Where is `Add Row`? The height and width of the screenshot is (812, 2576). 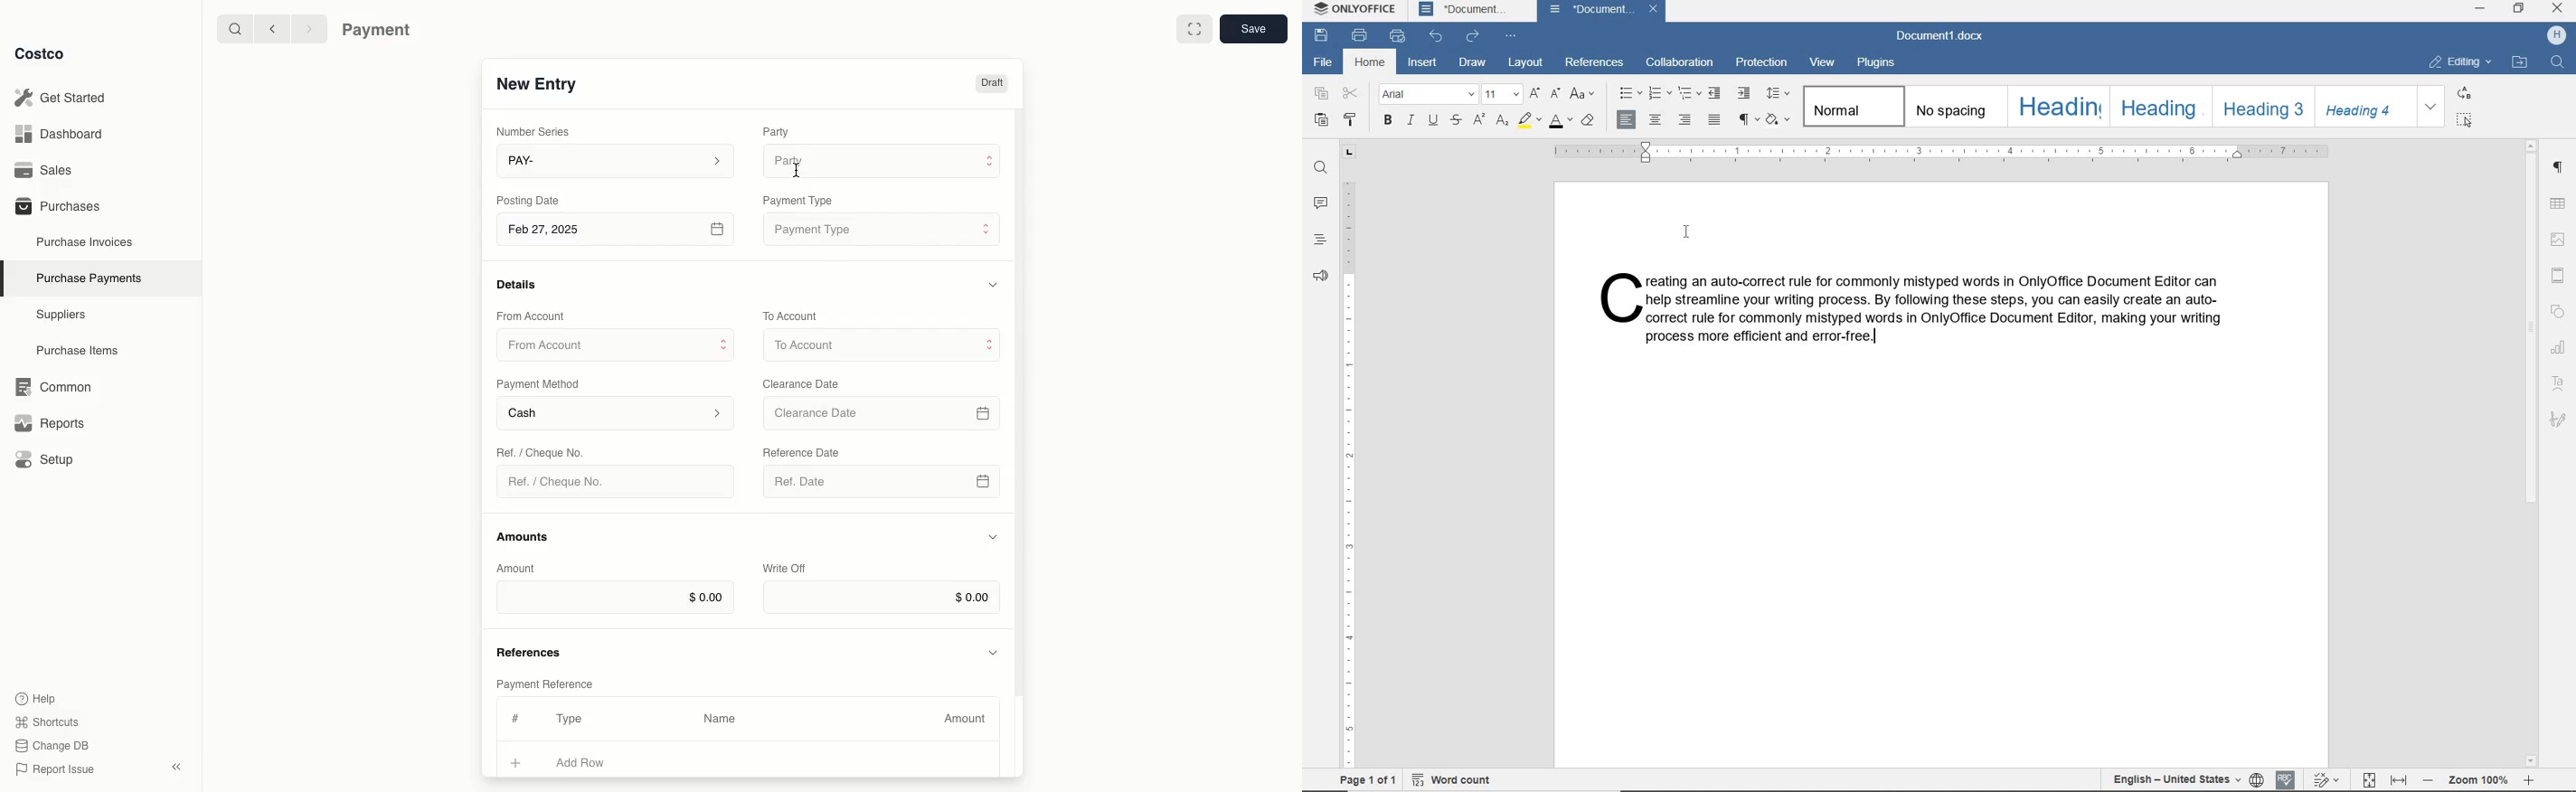
Add Row is located at coordinates (592, 762).